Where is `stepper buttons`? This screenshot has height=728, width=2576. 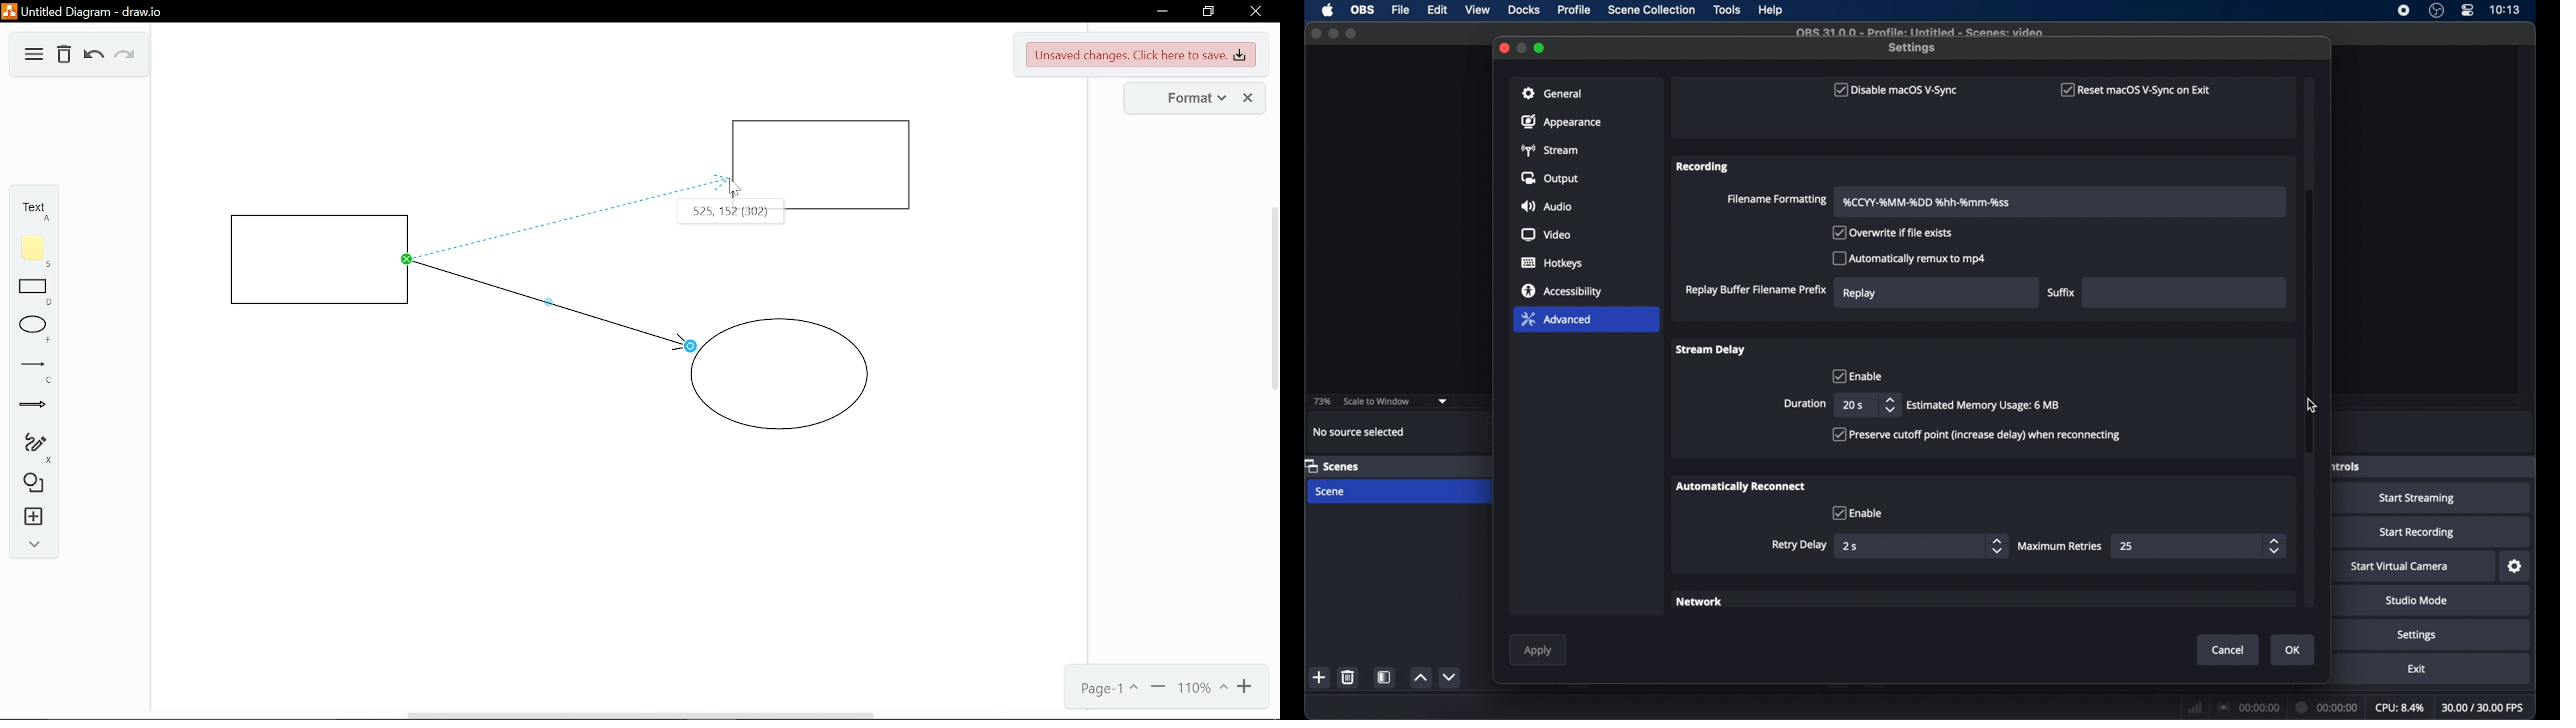
stepper buttons is located at coordinates (1996, 546).